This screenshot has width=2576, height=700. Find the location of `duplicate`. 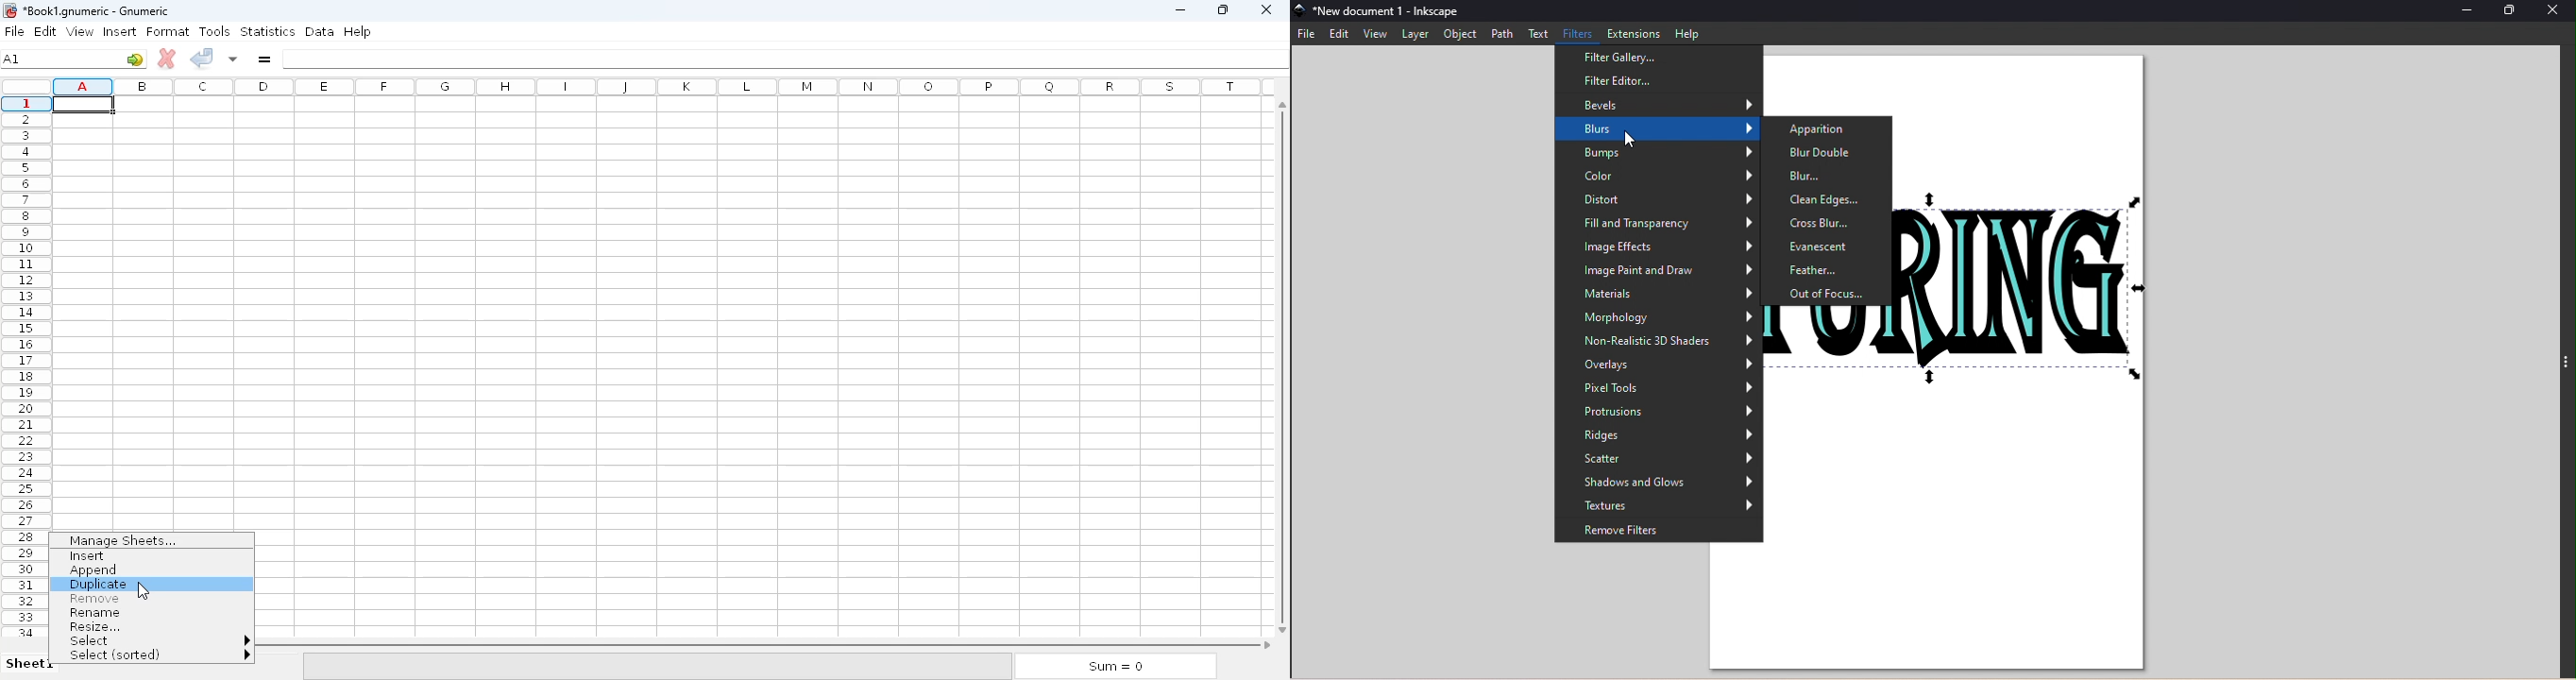

duplicate is located at coordinates (97, 585).